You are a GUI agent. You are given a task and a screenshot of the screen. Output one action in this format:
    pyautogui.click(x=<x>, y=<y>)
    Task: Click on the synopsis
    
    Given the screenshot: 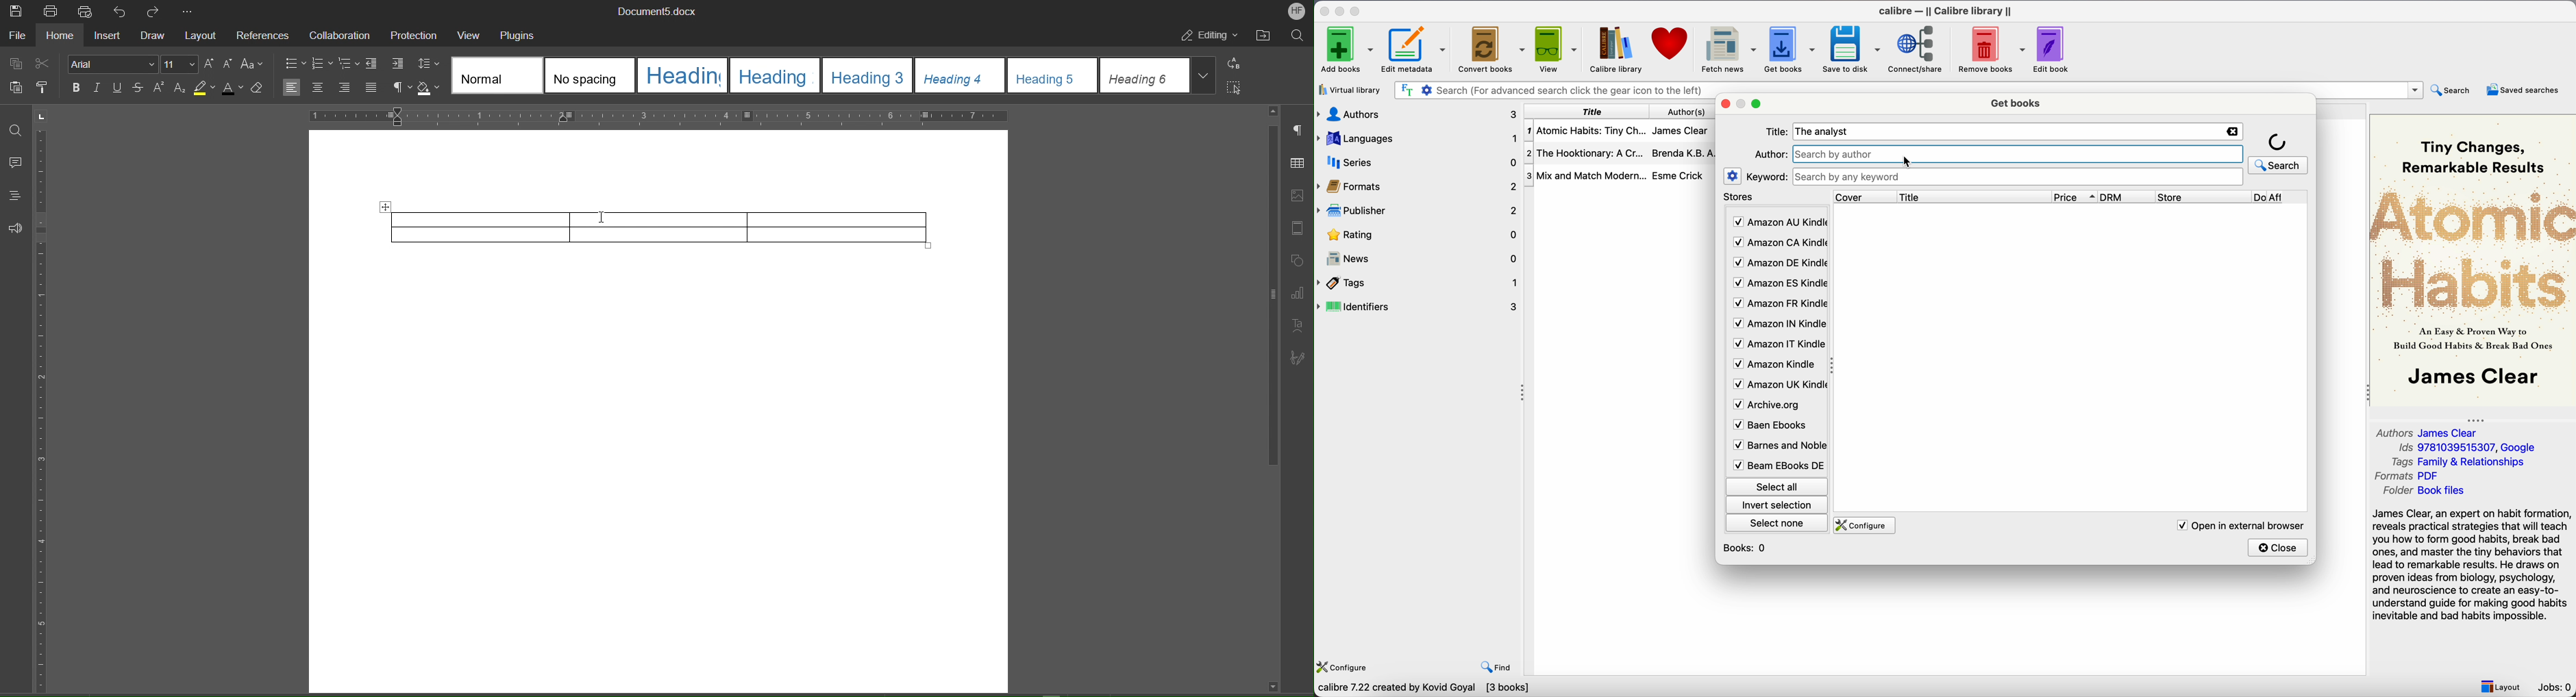 What is the action you would take?
    pyautogui.click(x=2473, y=564)
    